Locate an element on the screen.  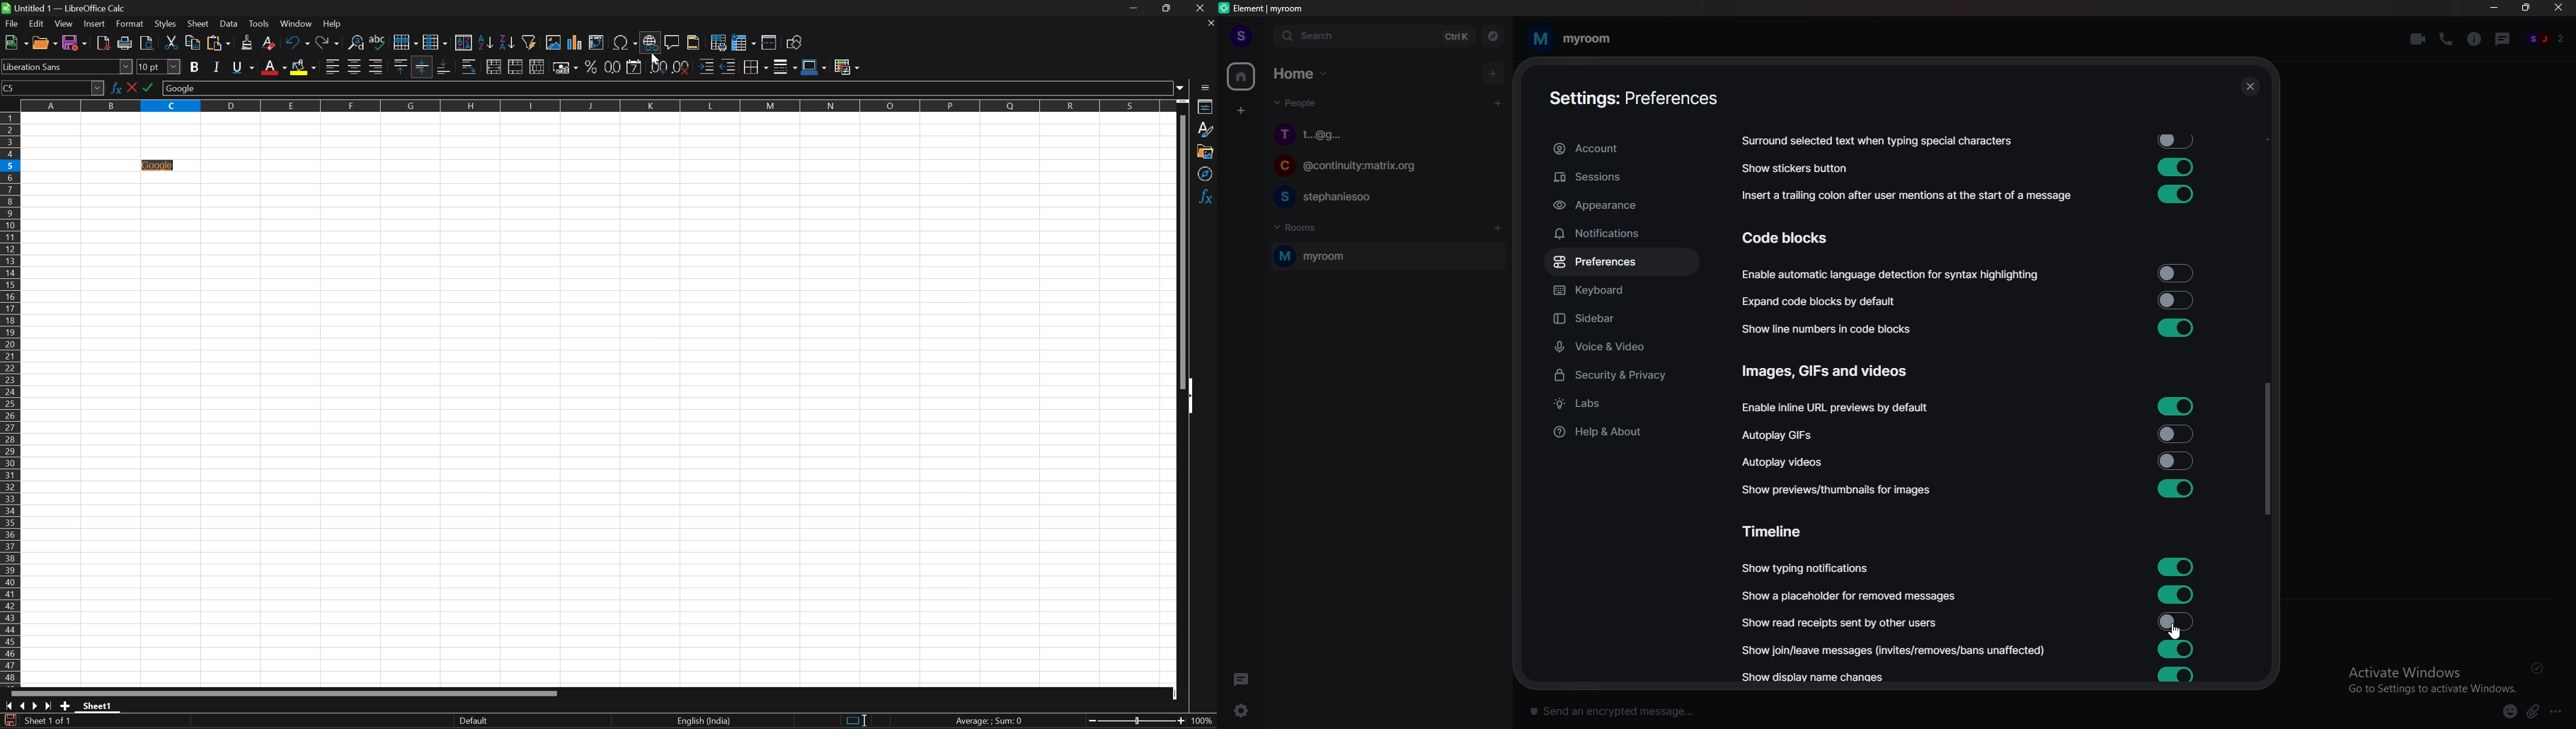
 is located at coordinates (2250, 88).